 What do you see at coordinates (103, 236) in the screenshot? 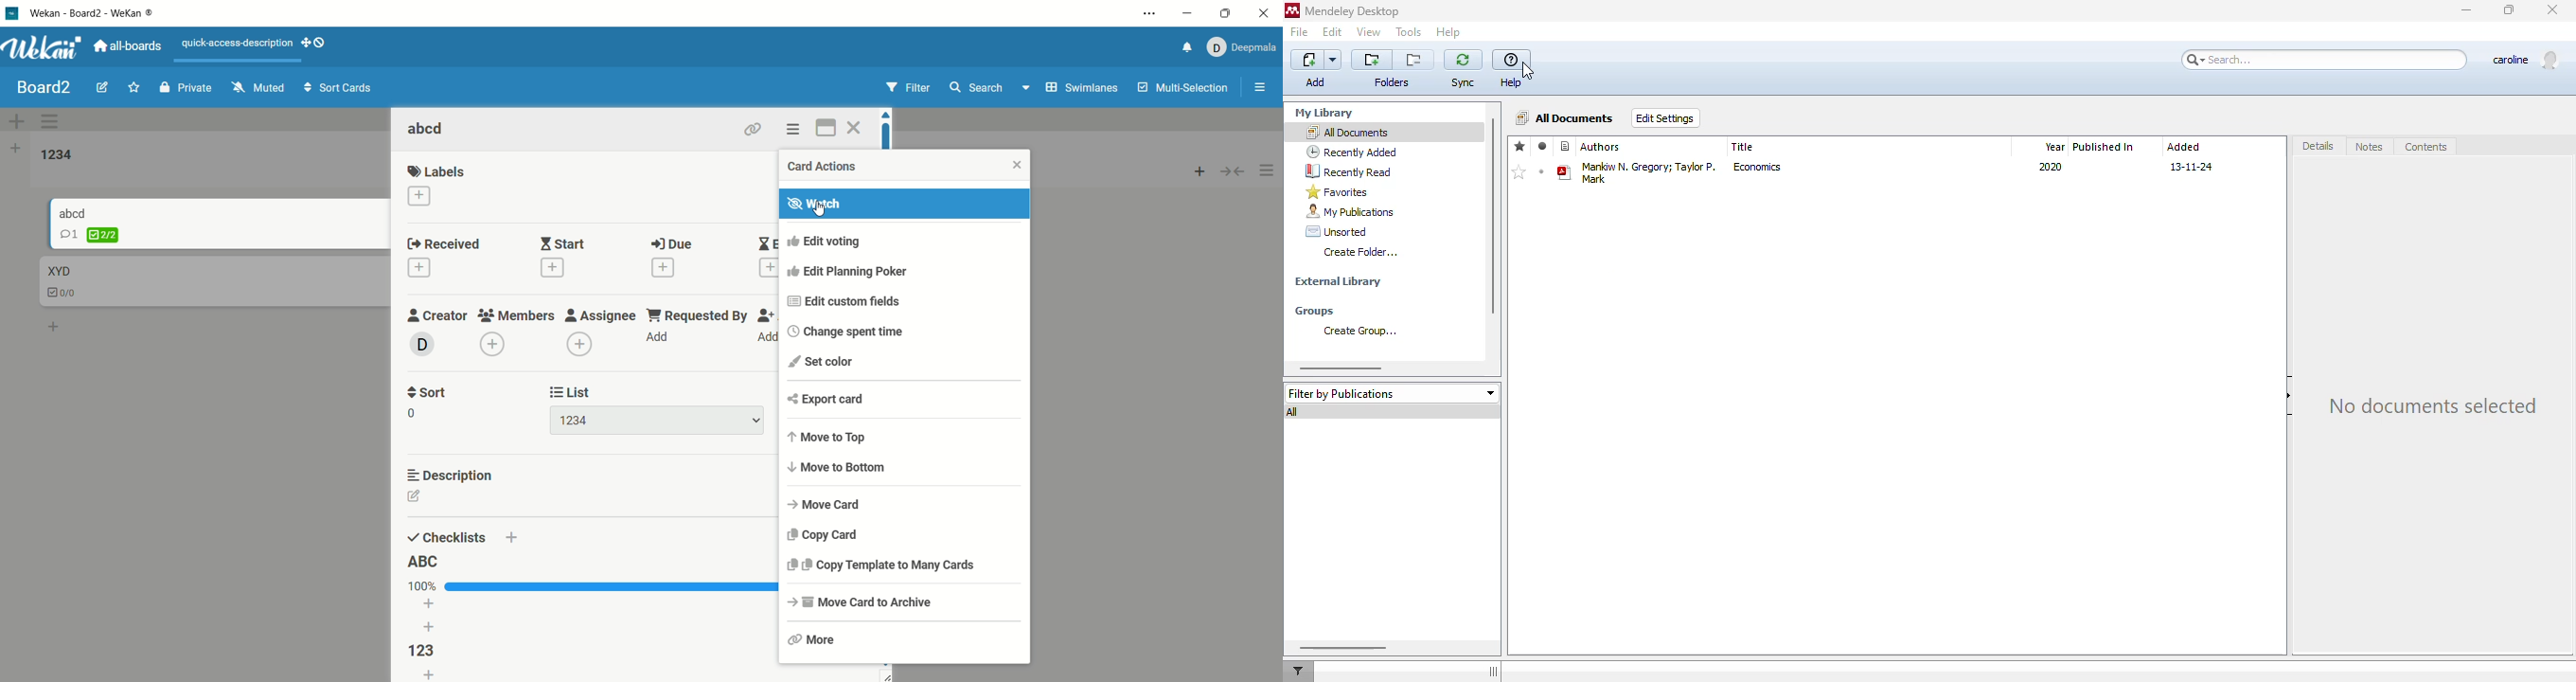
I see `checklist` at bounding box center [103, 236].